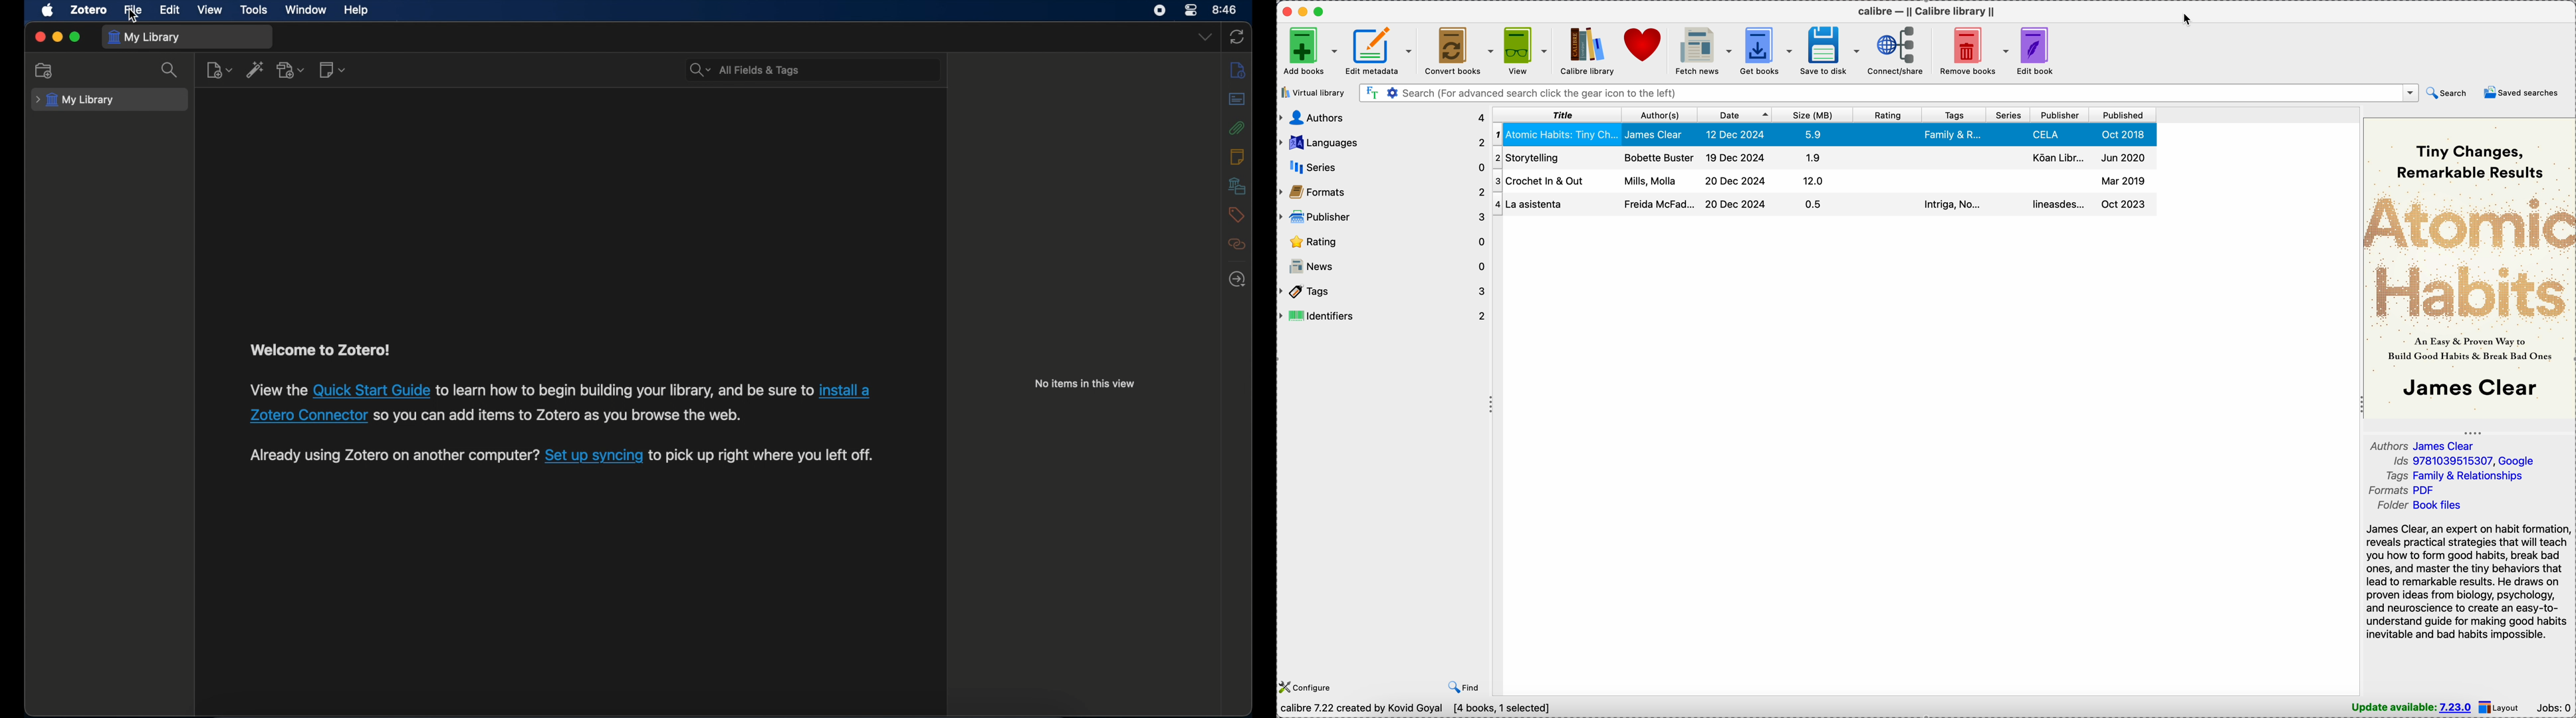 This screenshot has width=2576, height=728. I want to click on tags, so click(1237, 215).